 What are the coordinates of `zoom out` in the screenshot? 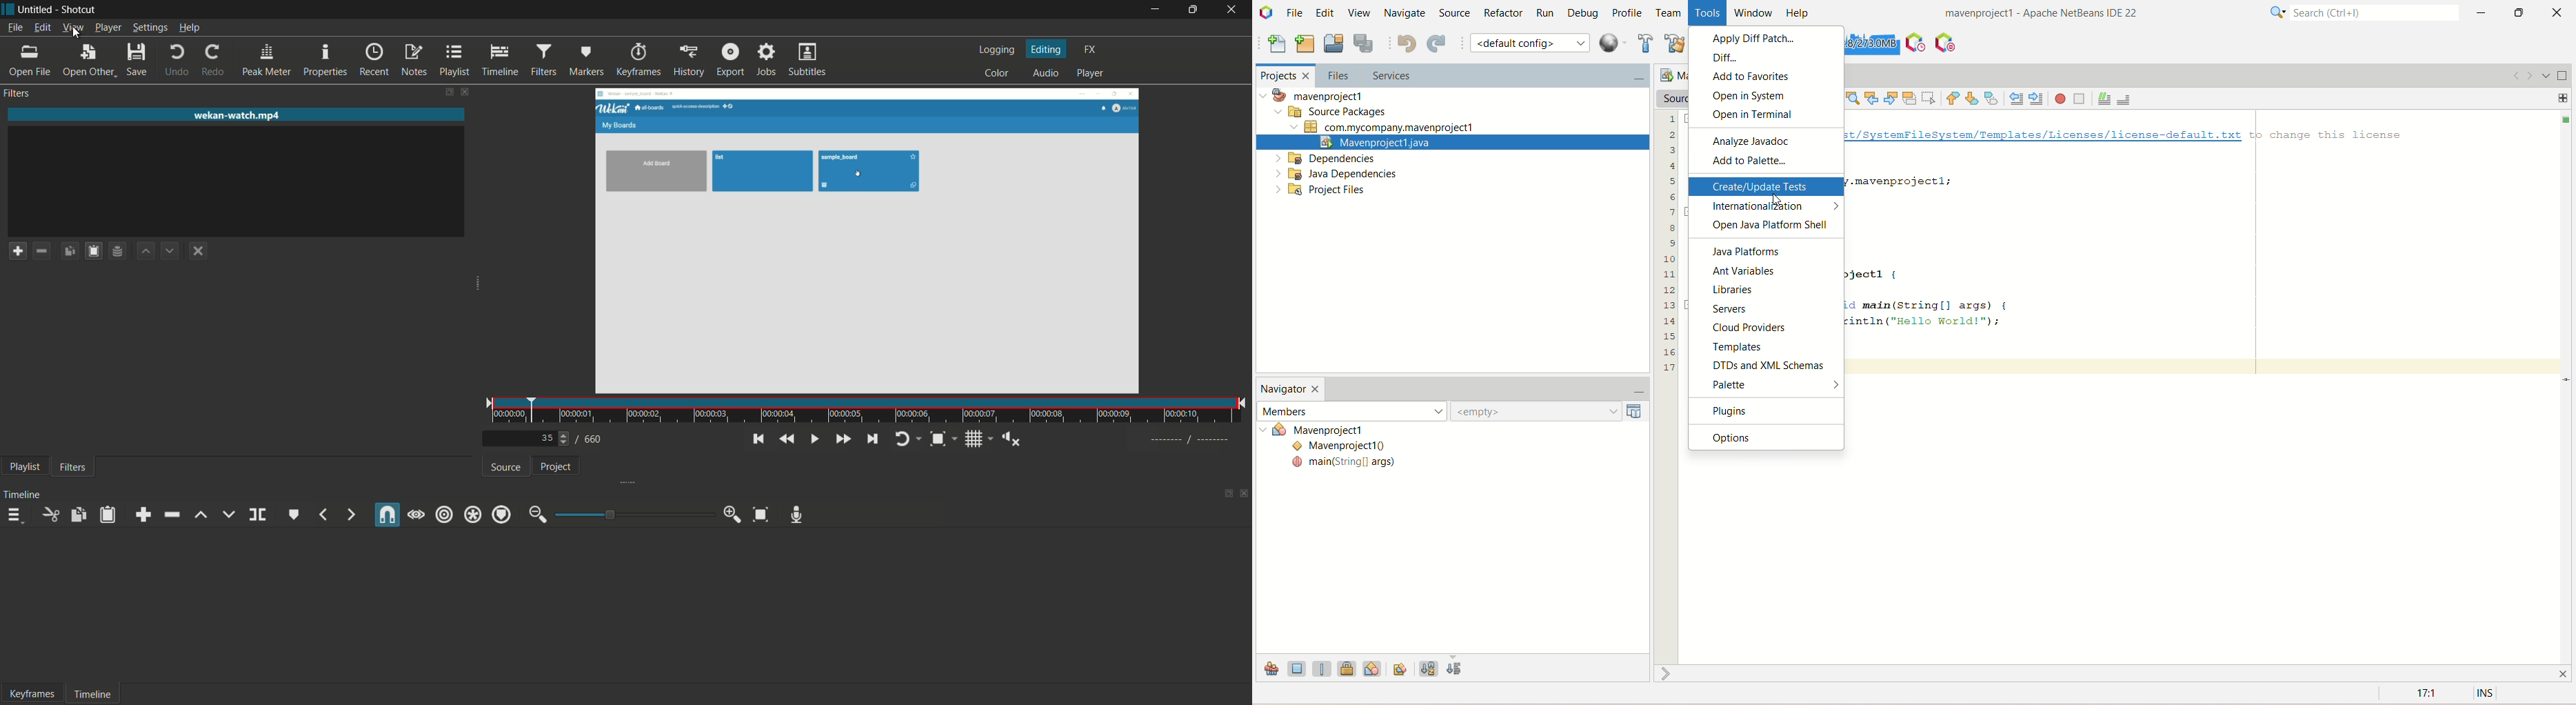 It's located at (538, 515).